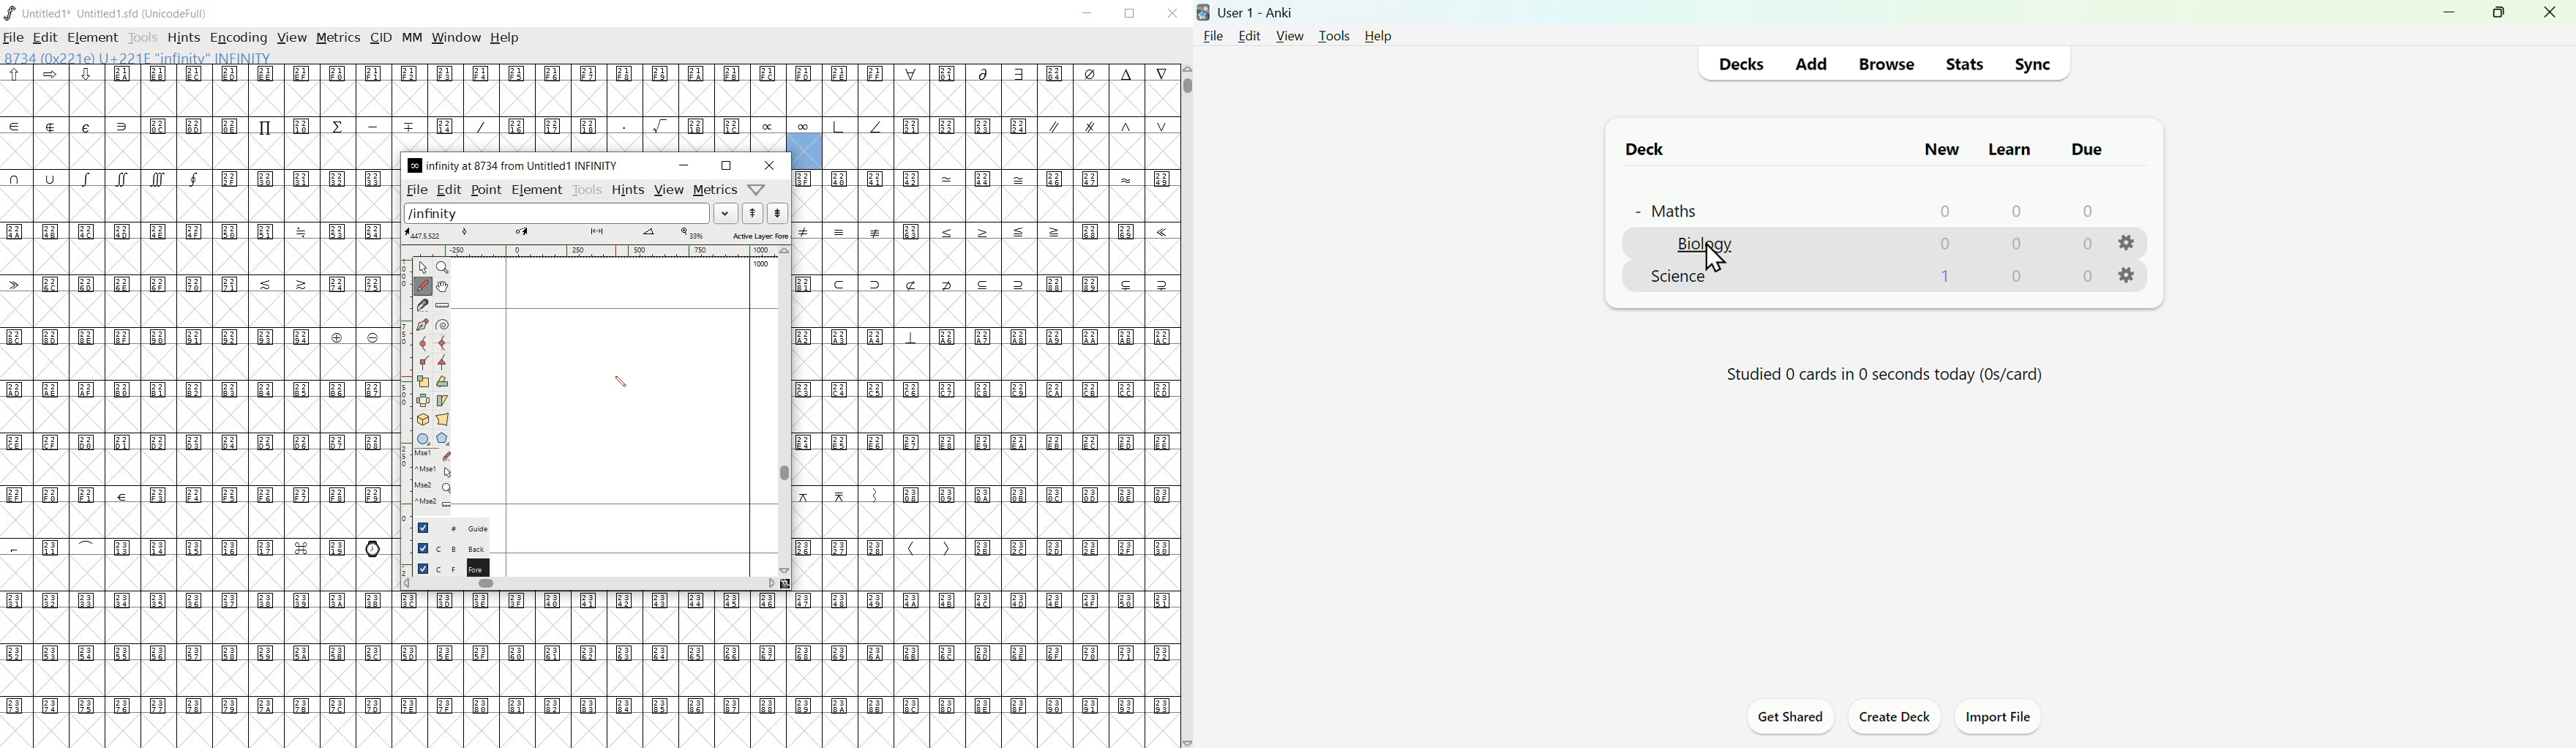  I want to click on user1-anki, so click(1246, 12).